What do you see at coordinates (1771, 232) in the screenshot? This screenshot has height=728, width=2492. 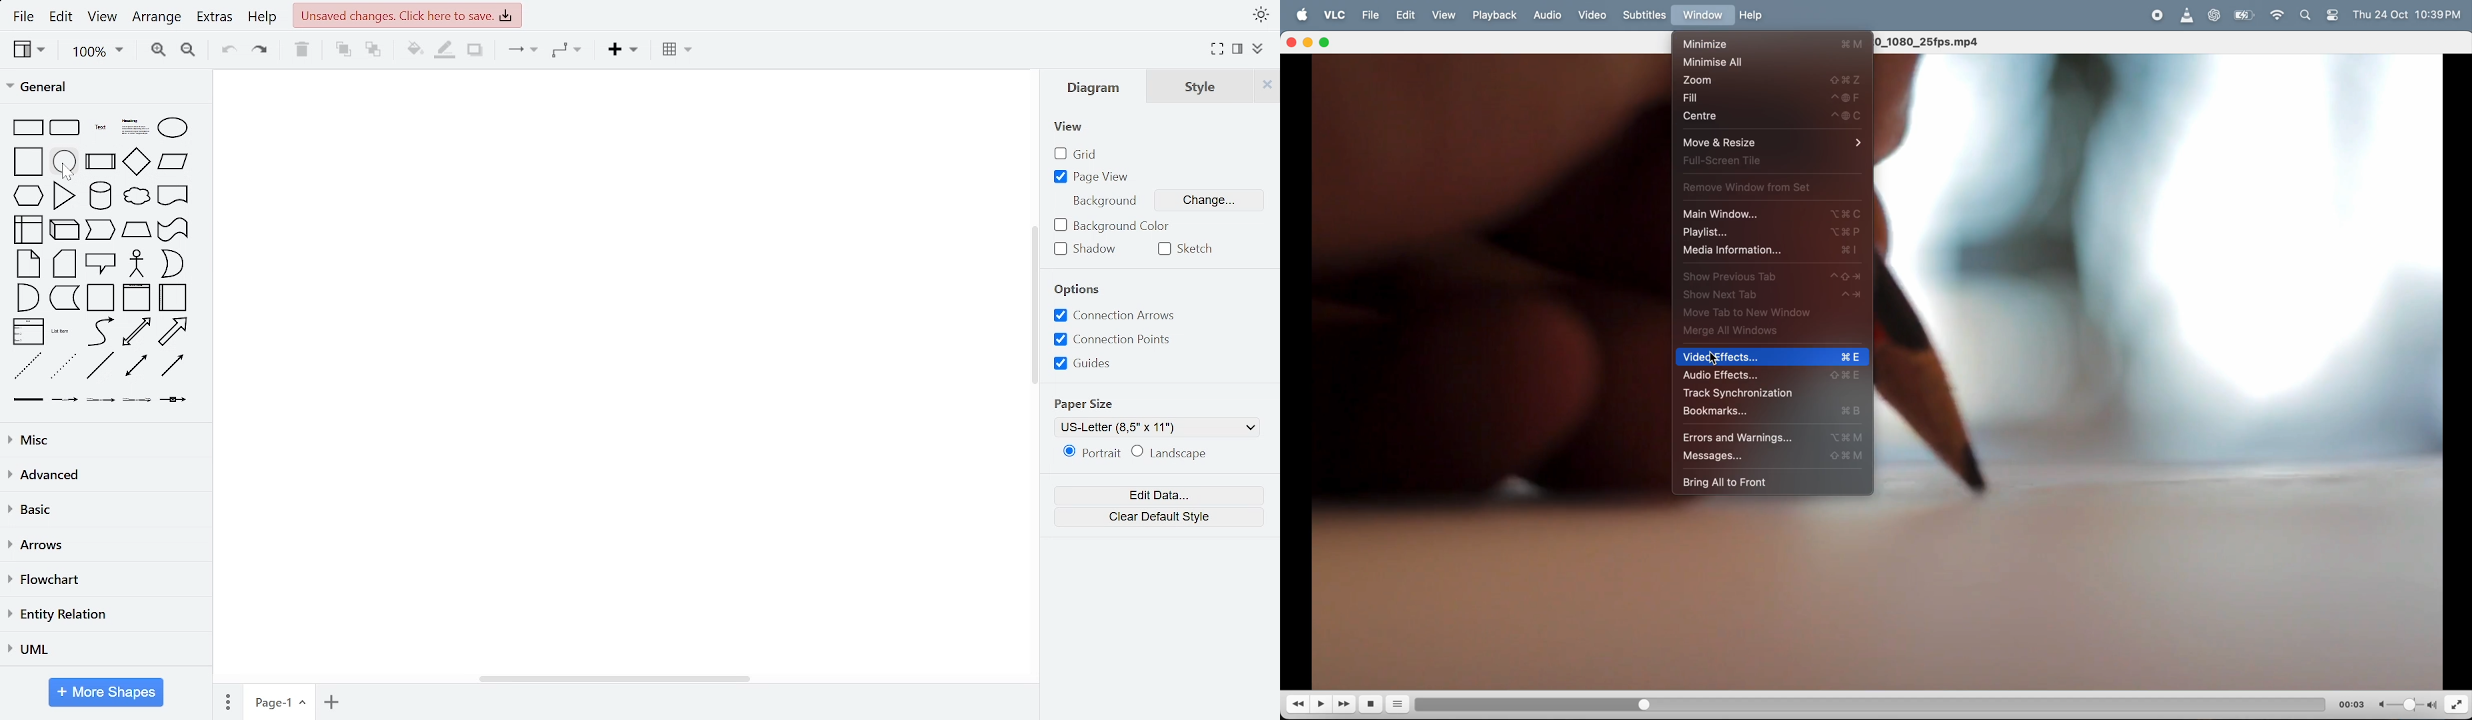 I see `playlist` at bounding box center [1771, 232].